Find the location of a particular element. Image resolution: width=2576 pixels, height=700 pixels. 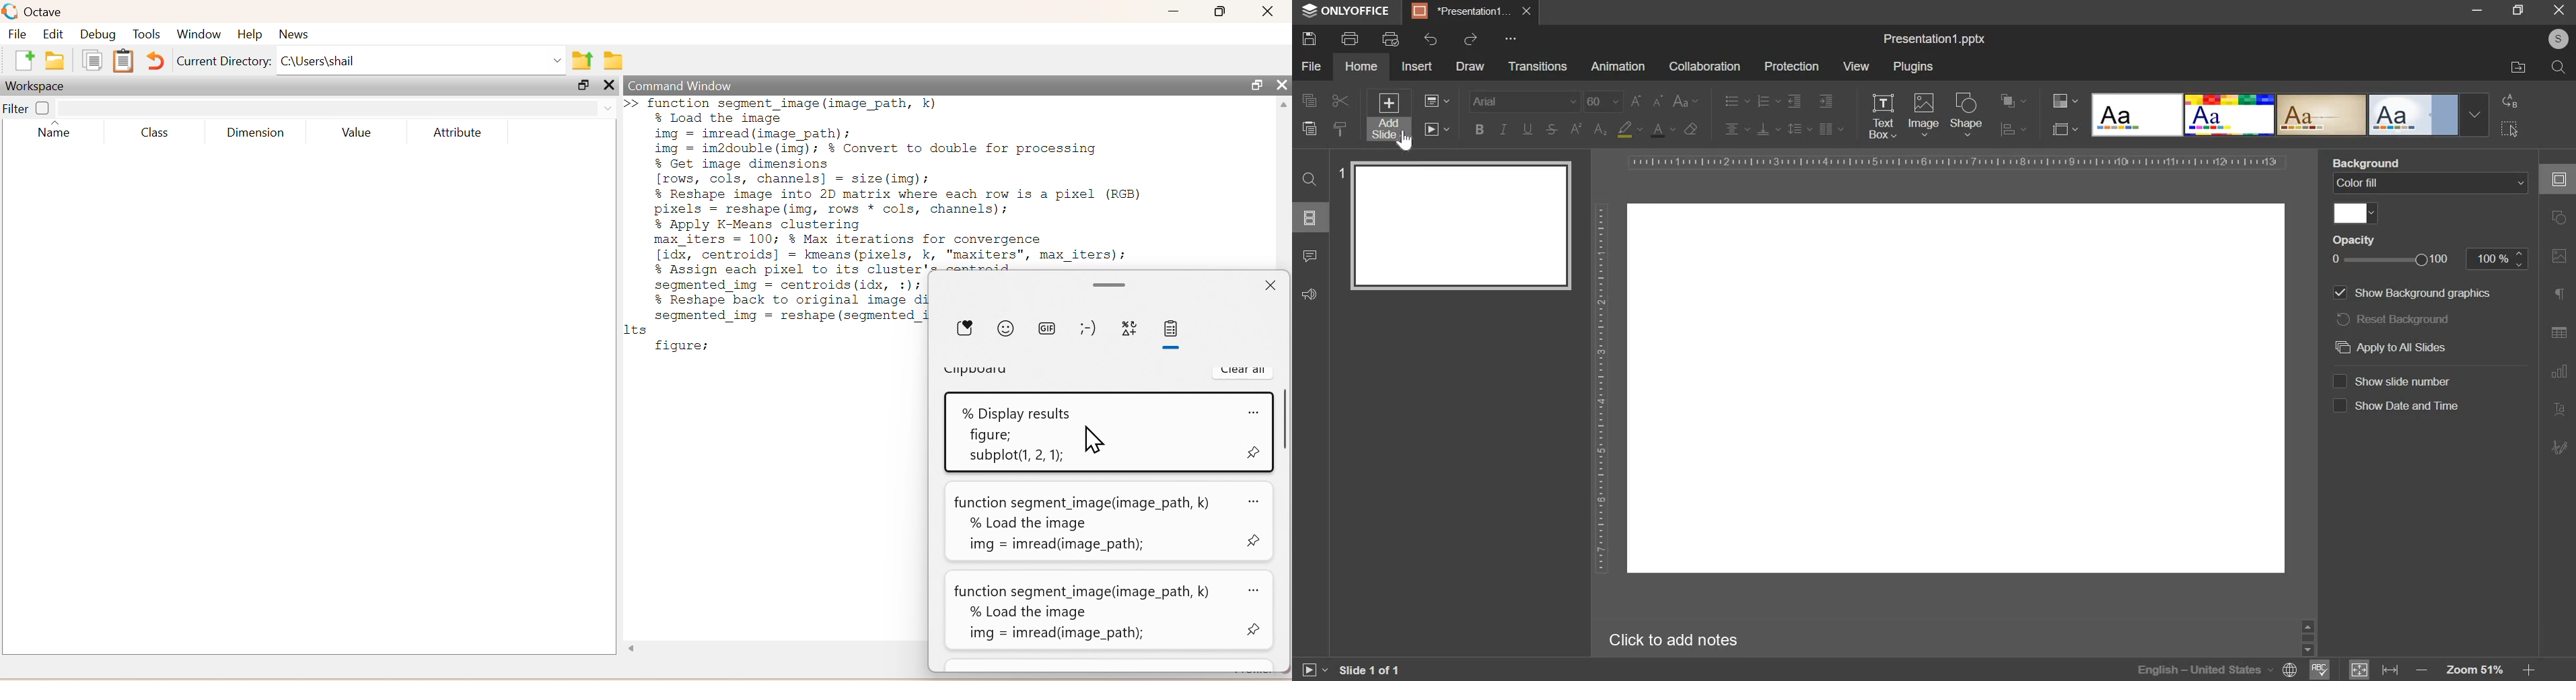

view is located at coordinates (1856, 66).